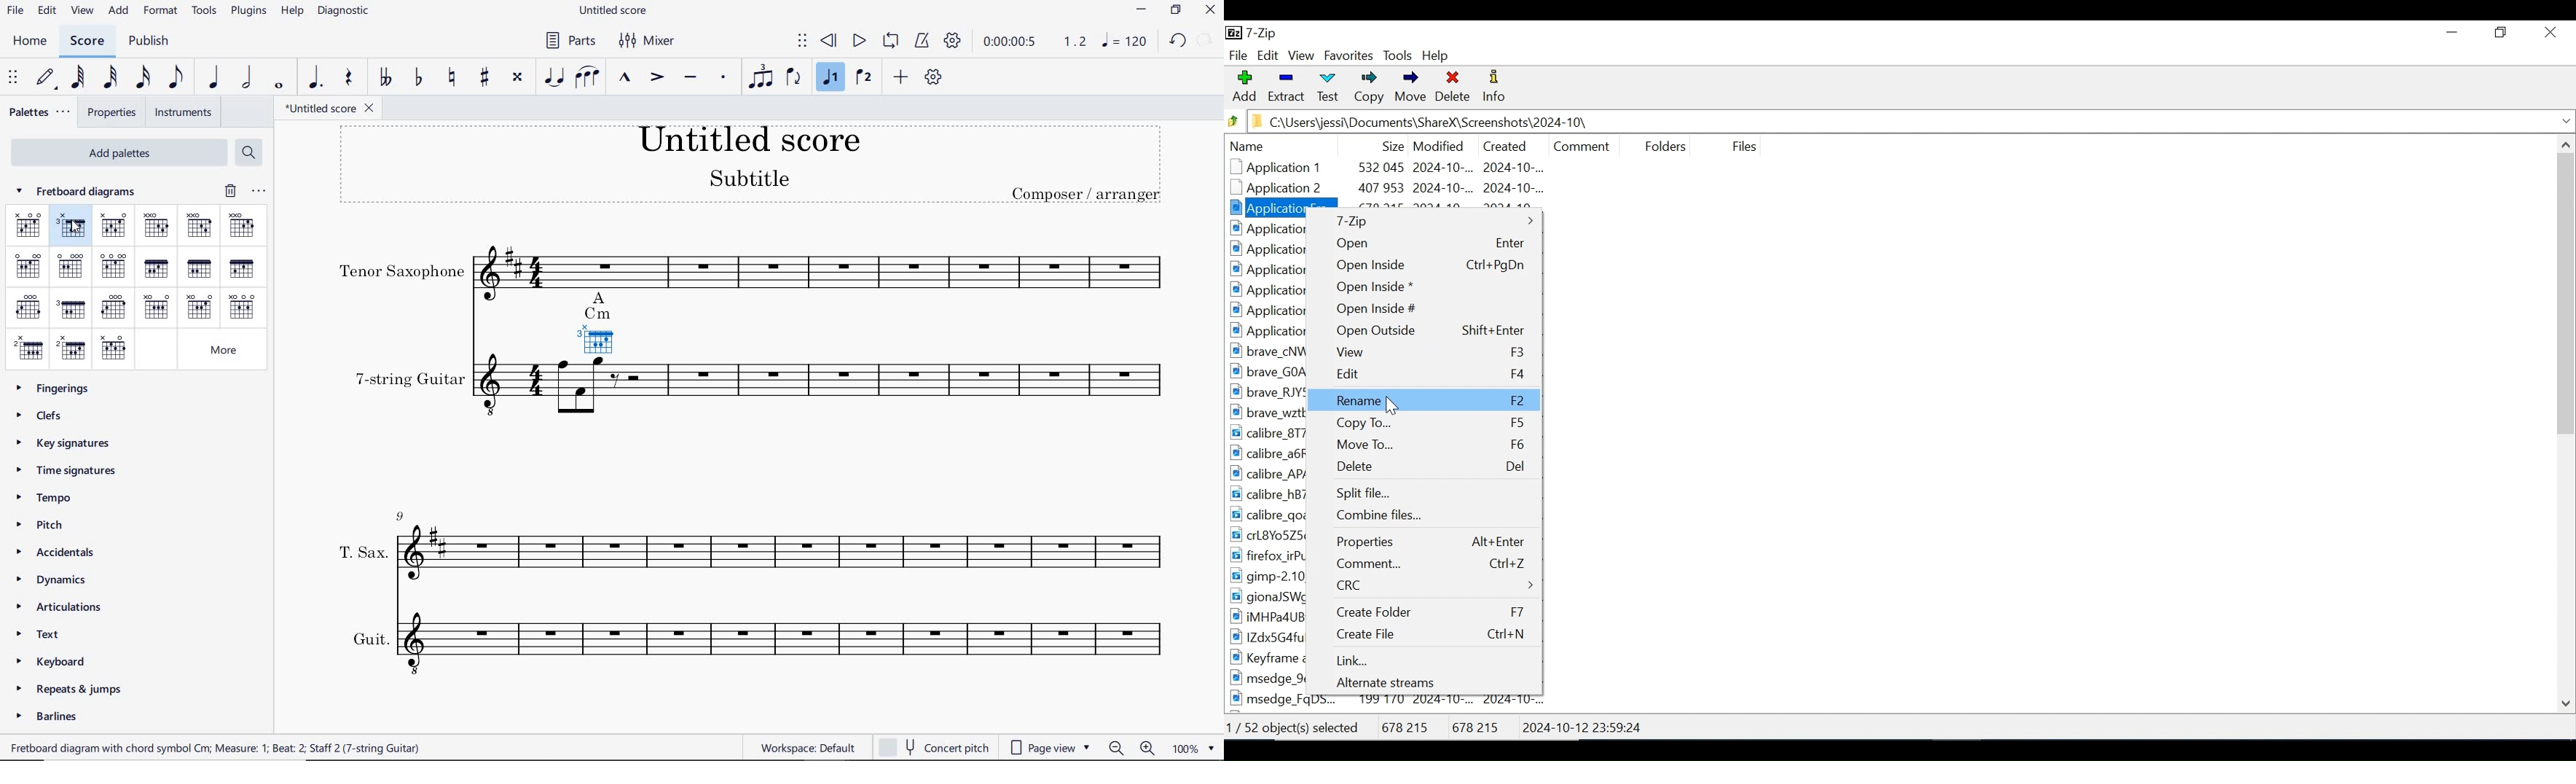 This screenshot has height=784, width=2576. What do you see at coordinates (1422, 263) in the screenshot?
I see `Open Inside` at bounding box center [1422, 263].